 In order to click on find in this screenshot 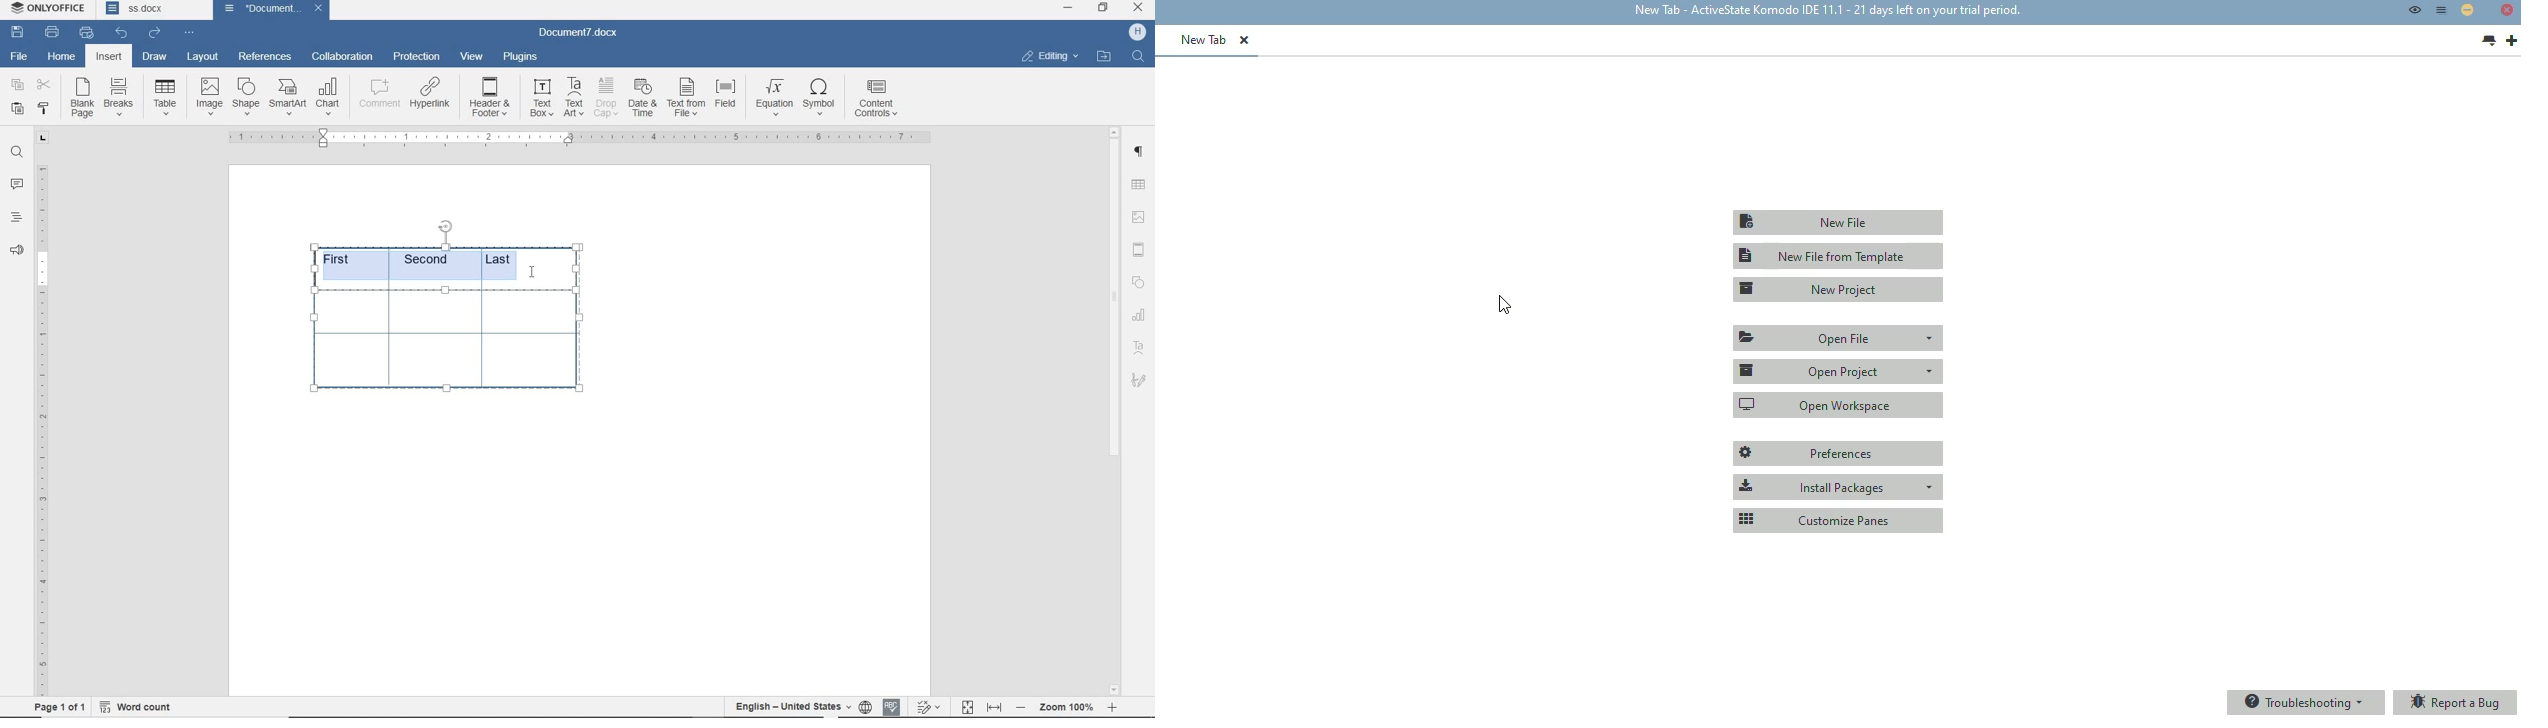, I will do `click(17, 152)`.